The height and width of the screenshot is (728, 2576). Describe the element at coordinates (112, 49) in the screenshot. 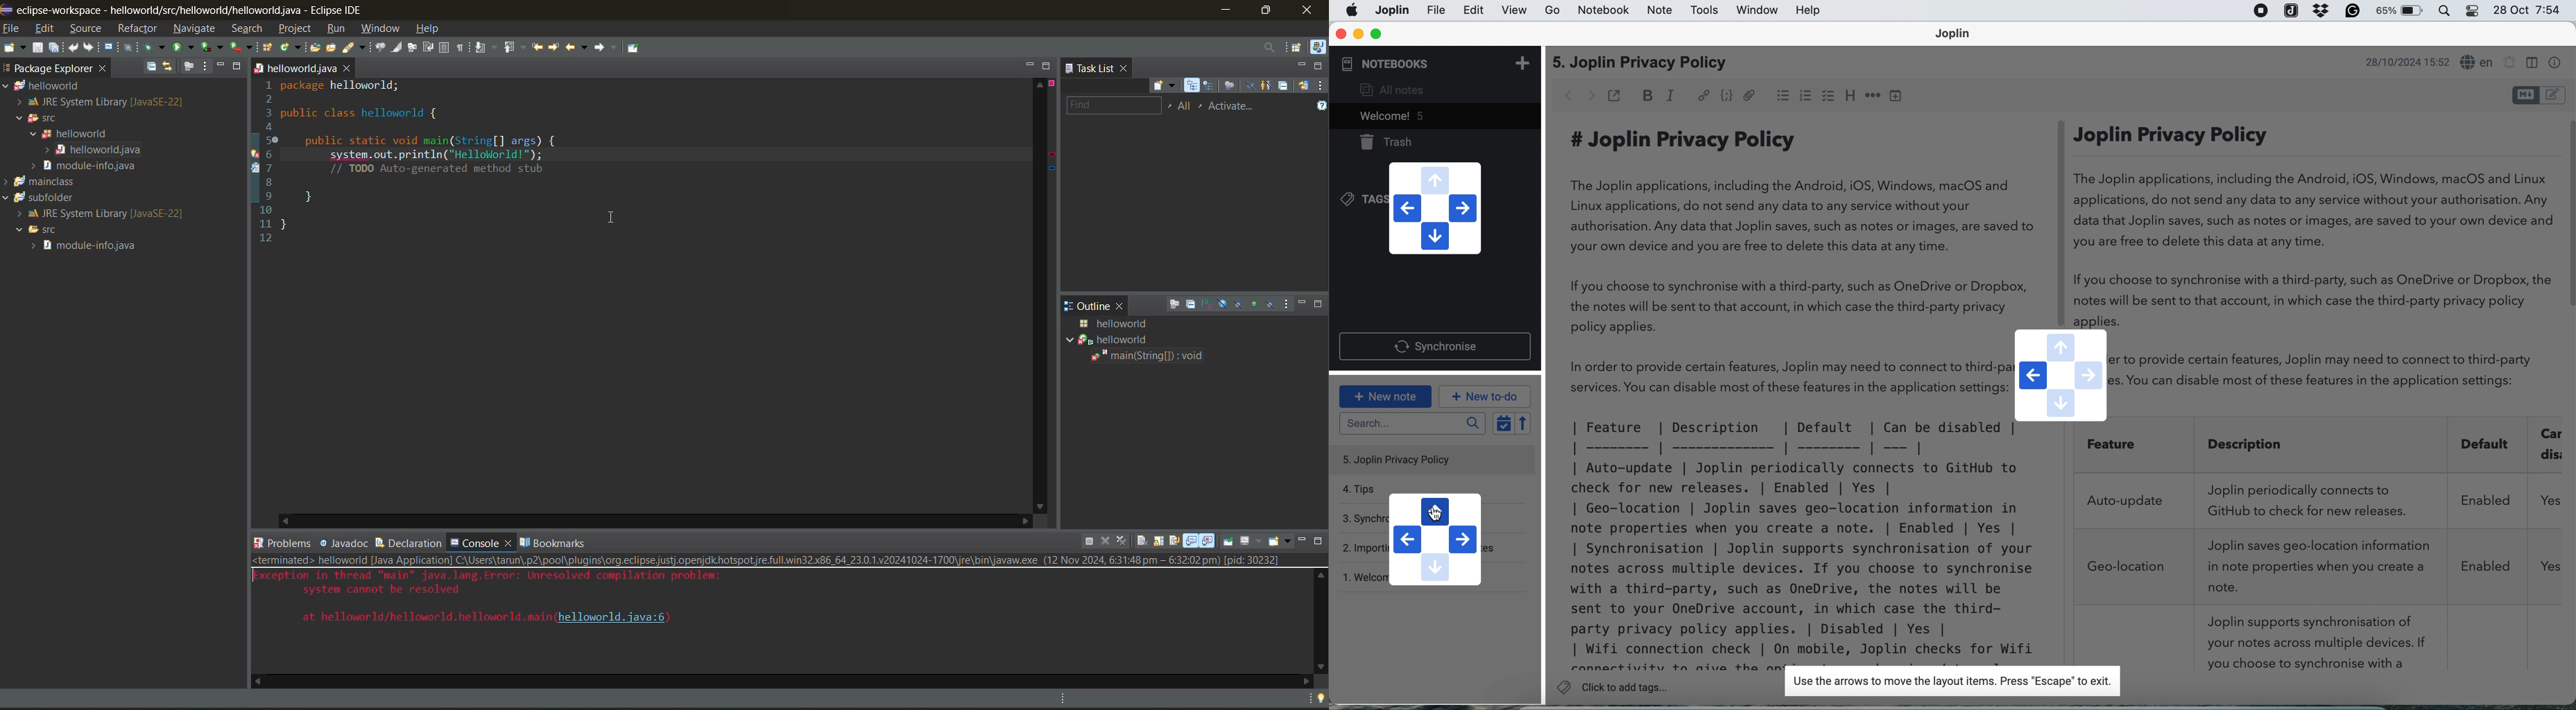

I see `open a terminal` at that location.